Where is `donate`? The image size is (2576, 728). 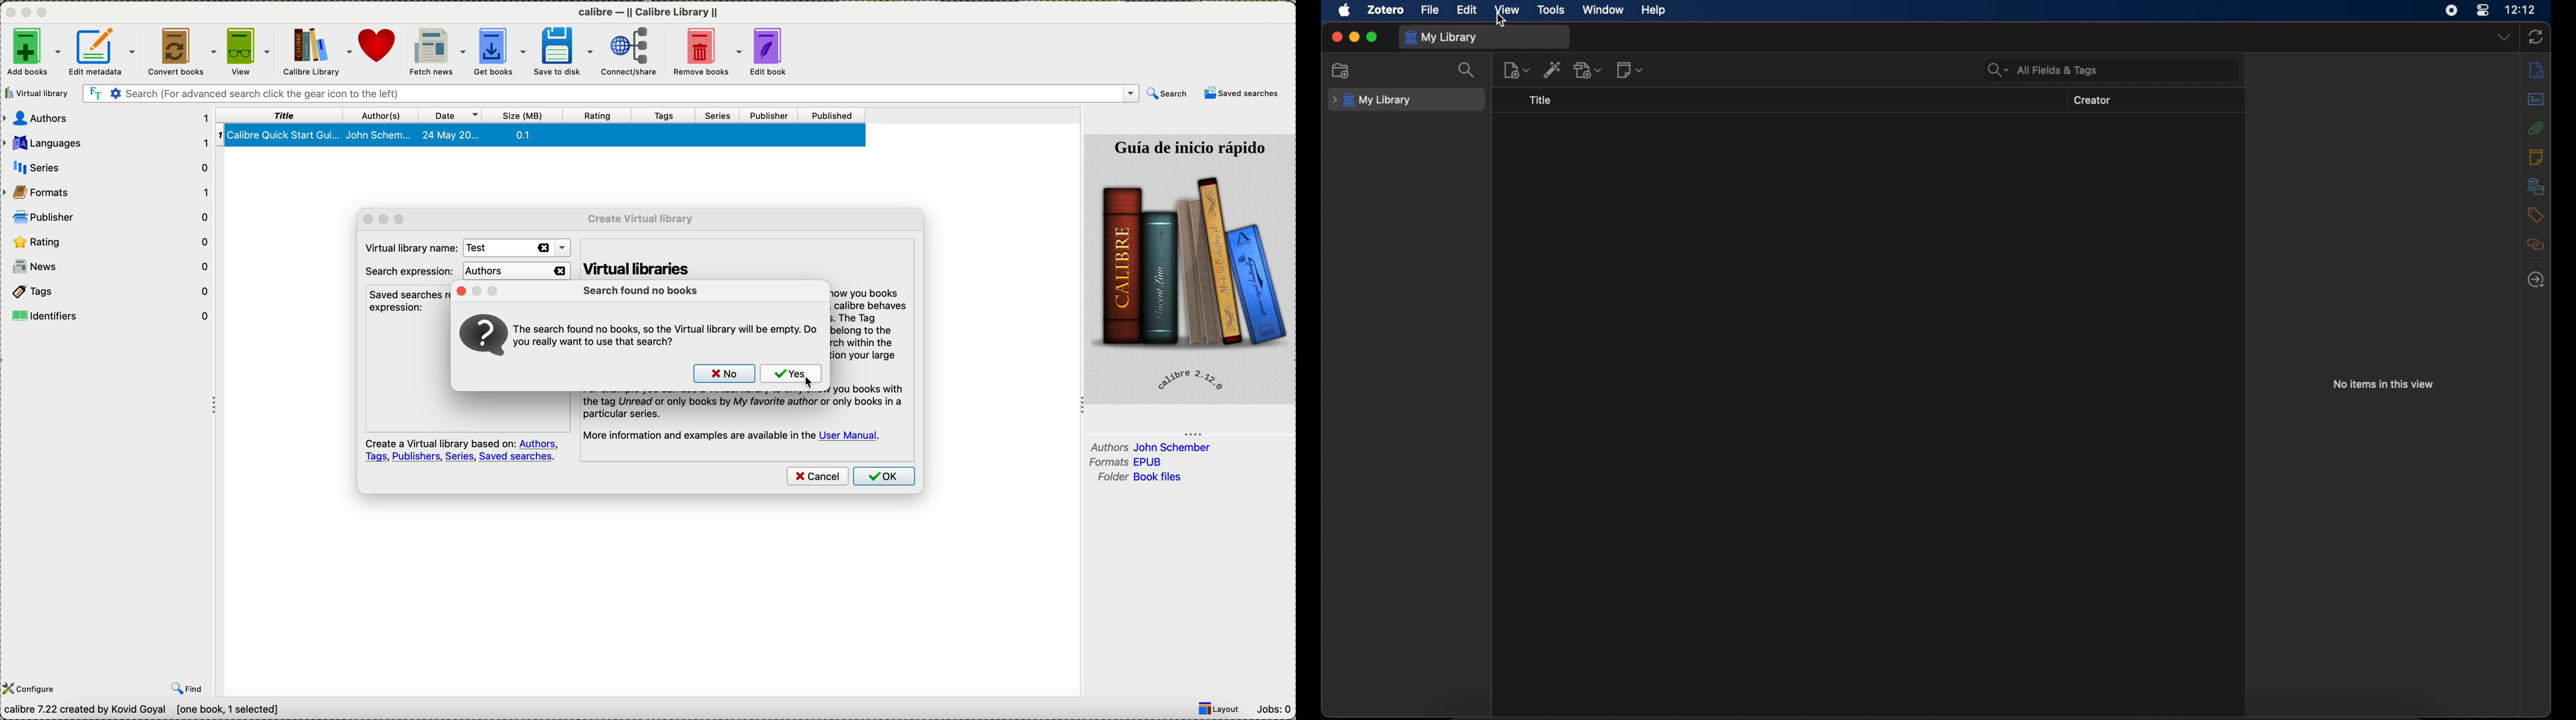
donate is located at coordinates (381, 52).